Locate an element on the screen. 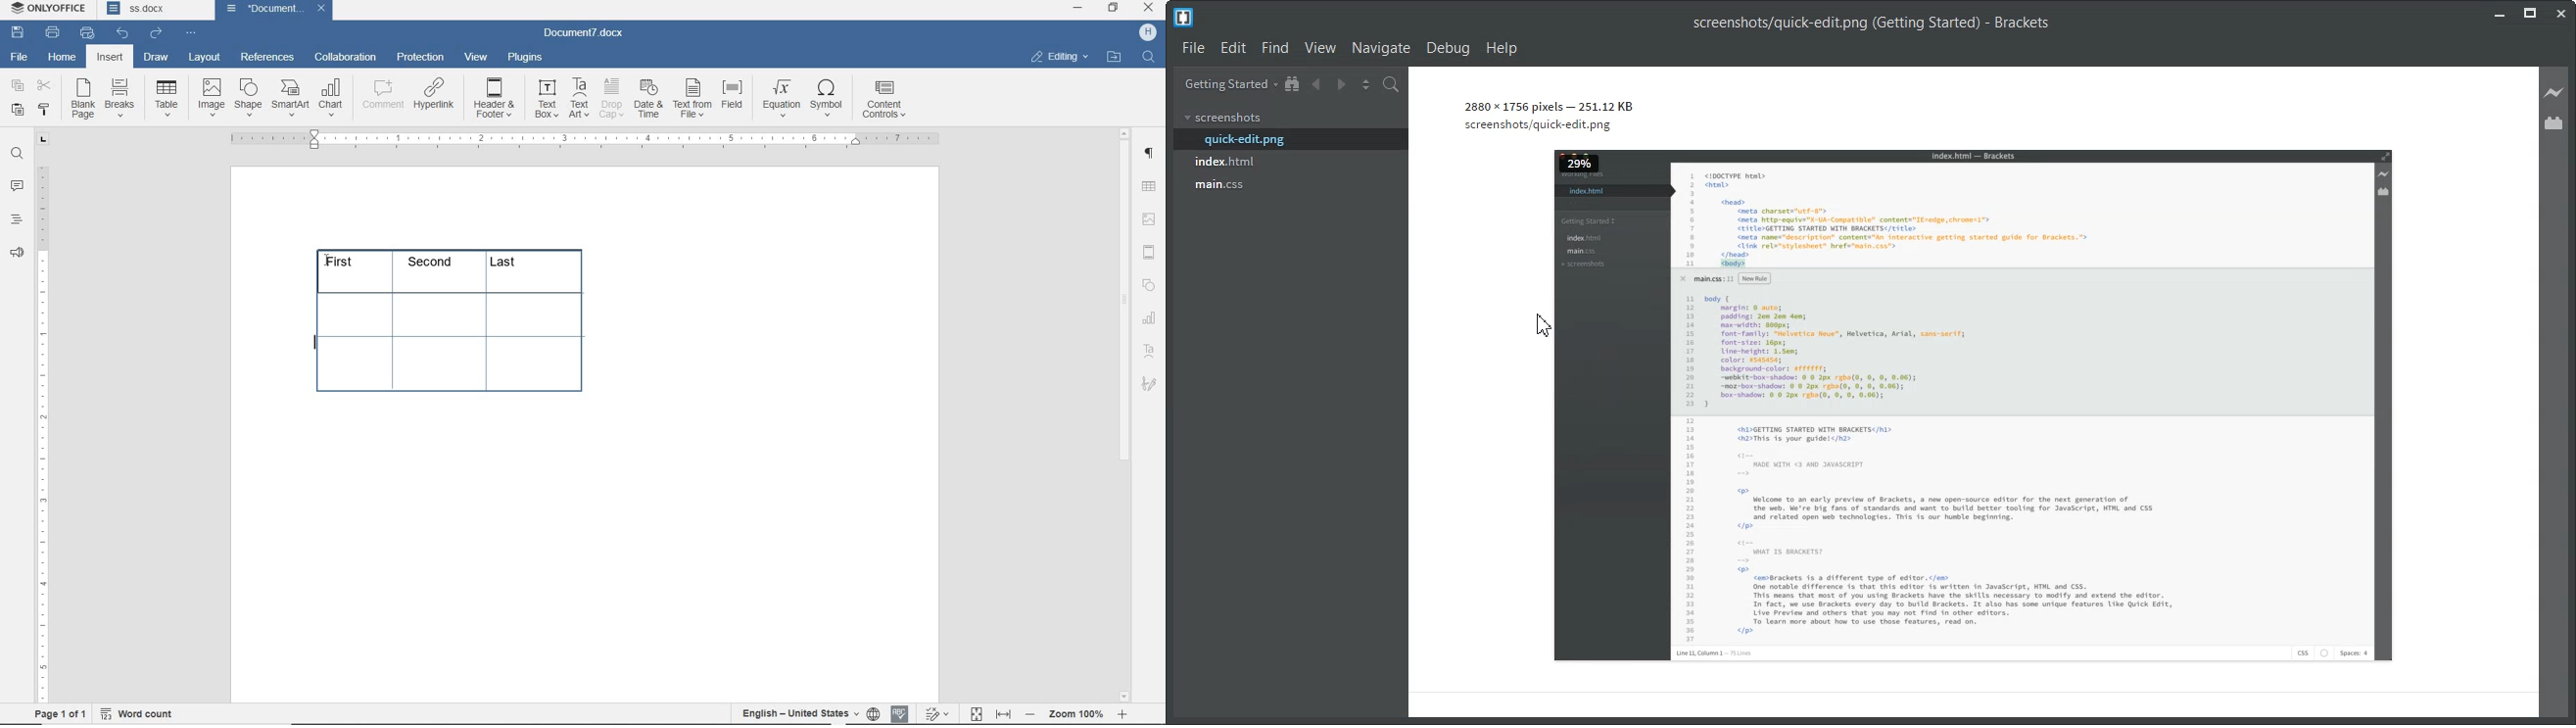 This screenshot has height=728, width=2576. index.html is located at coordinates (1223, 162).